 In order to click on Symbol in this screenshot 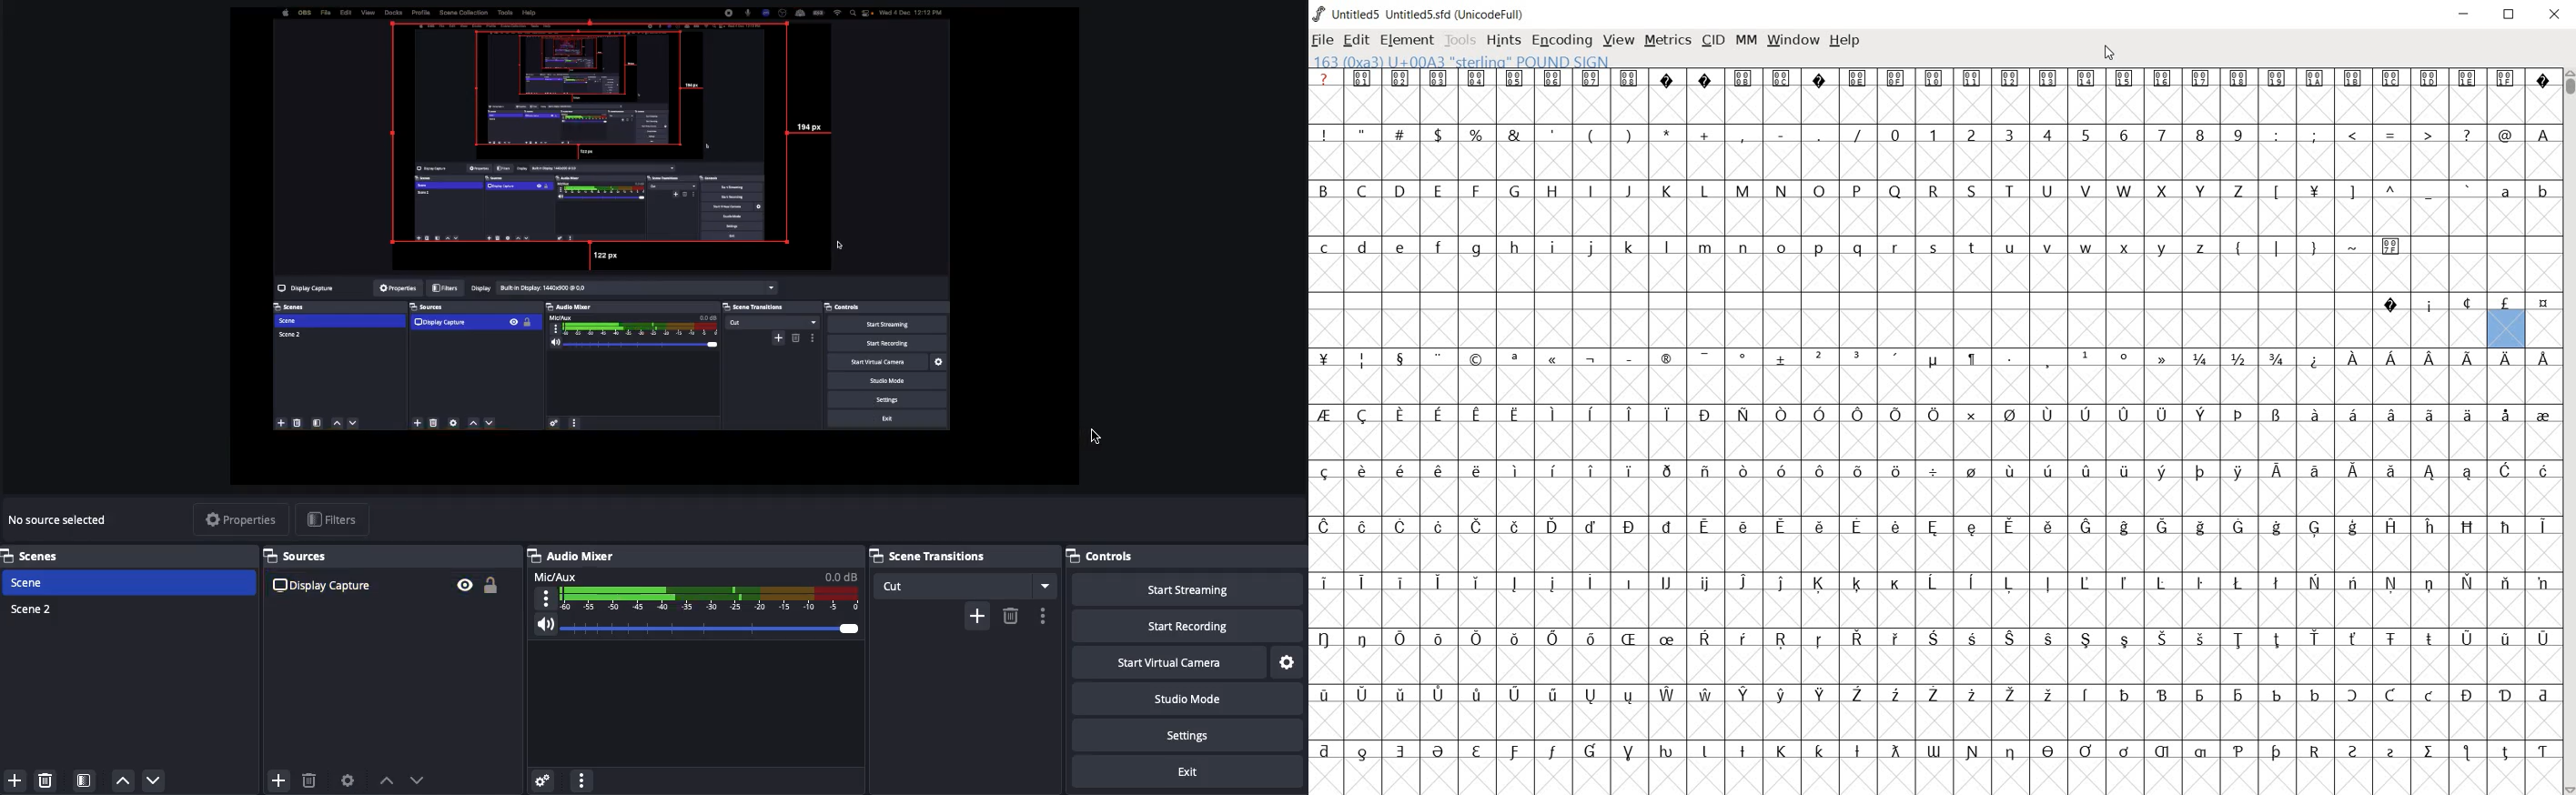, I will do `click(1935, 79)`.